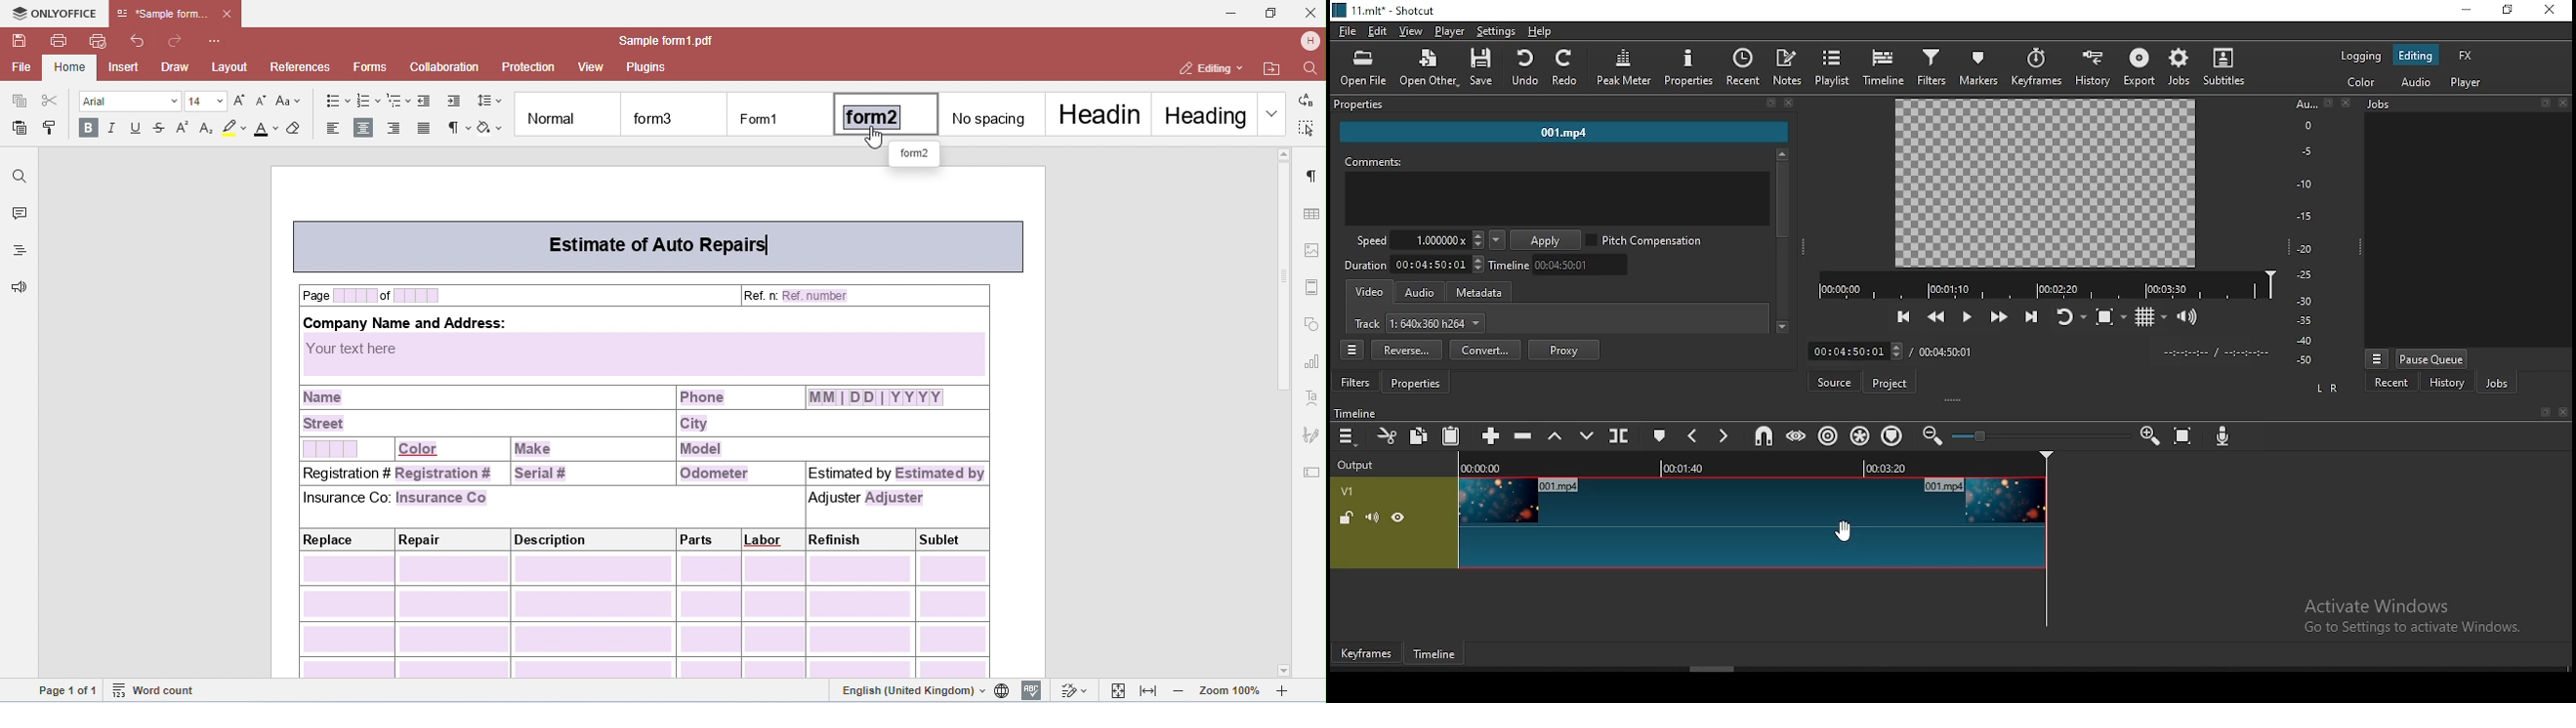 The width and height of the screenshot is (2576, 728). I want to click on toggle zoom, so click(2112, 314).